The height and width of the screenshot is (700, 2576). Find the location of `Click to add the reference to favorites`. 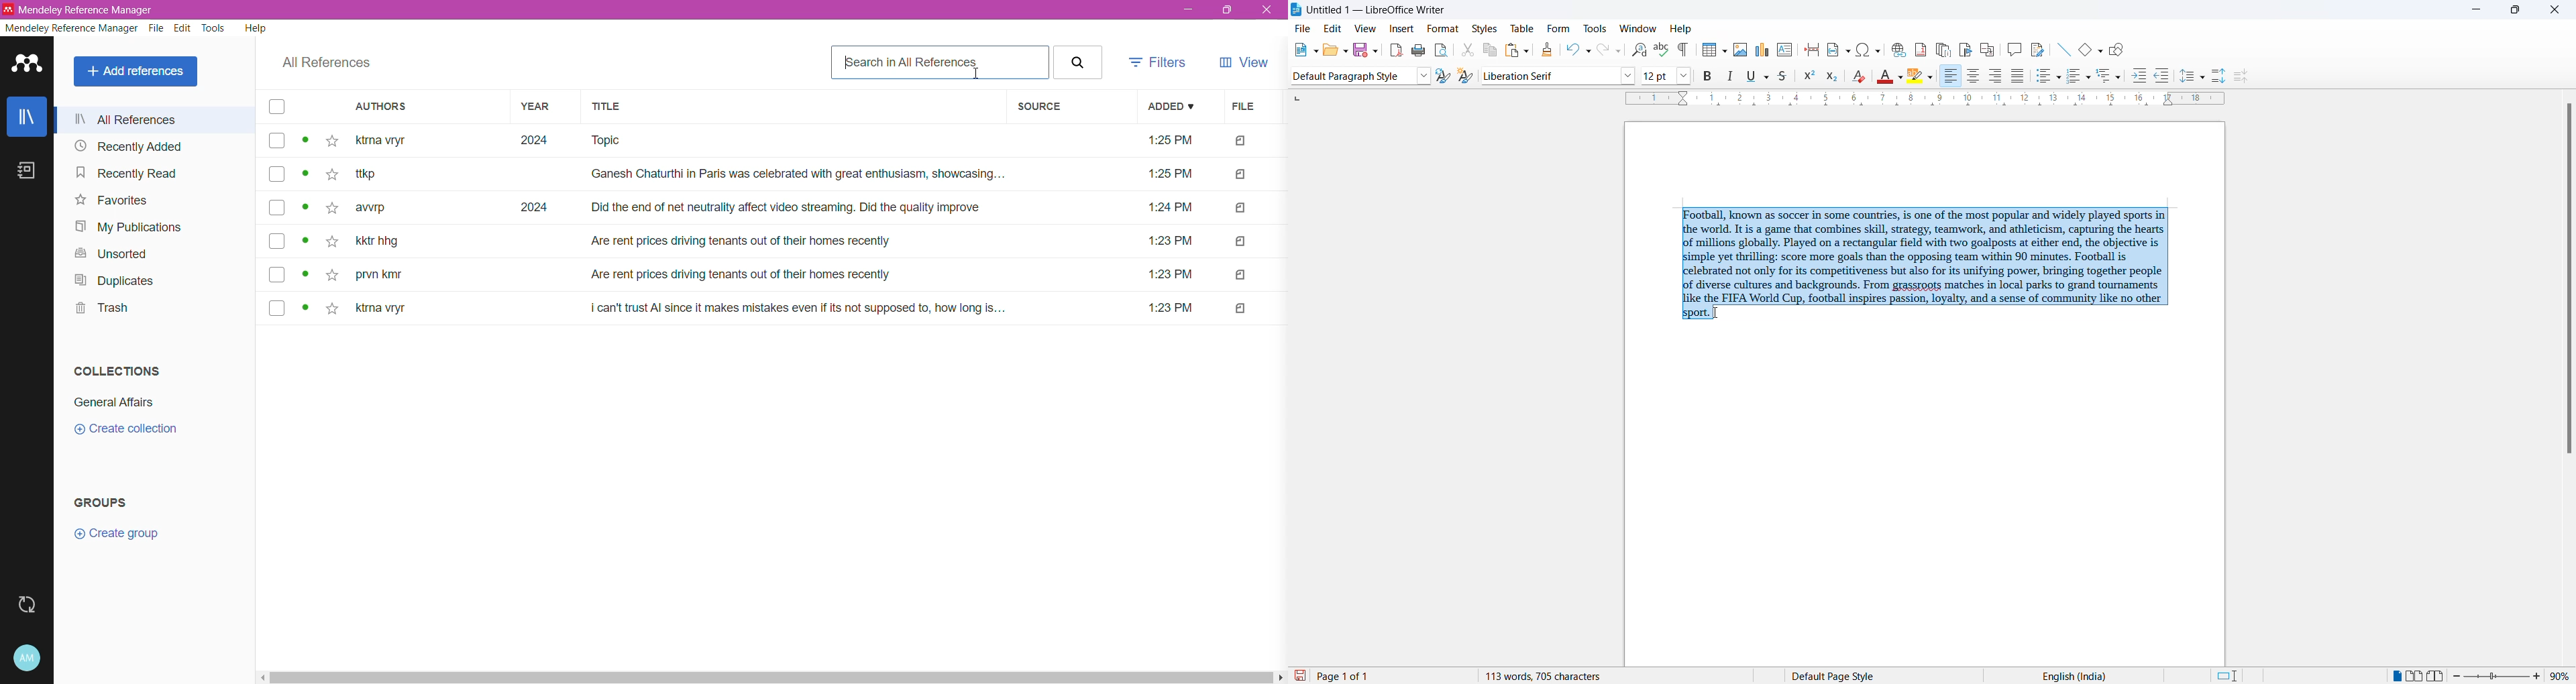

Click to add the reference to favorites is located at coordinates (332, 142).